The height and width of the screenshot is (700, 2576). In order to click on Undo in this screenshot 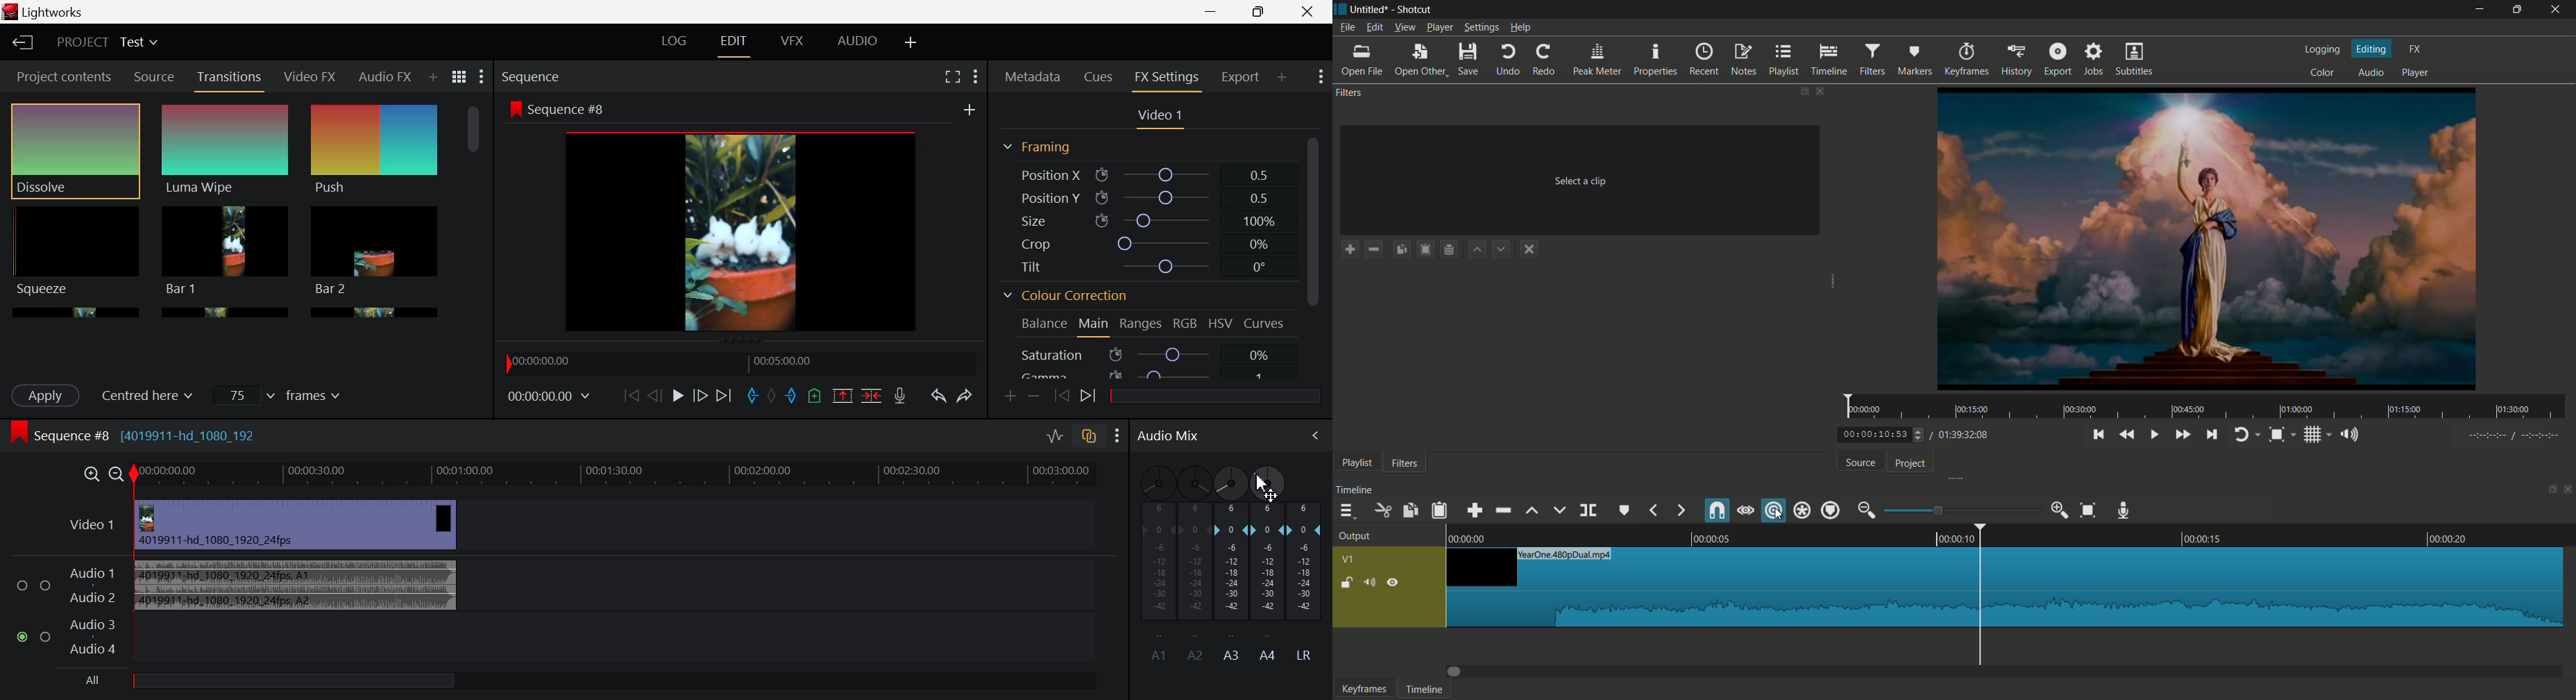, I will do `click(940, 397)`.